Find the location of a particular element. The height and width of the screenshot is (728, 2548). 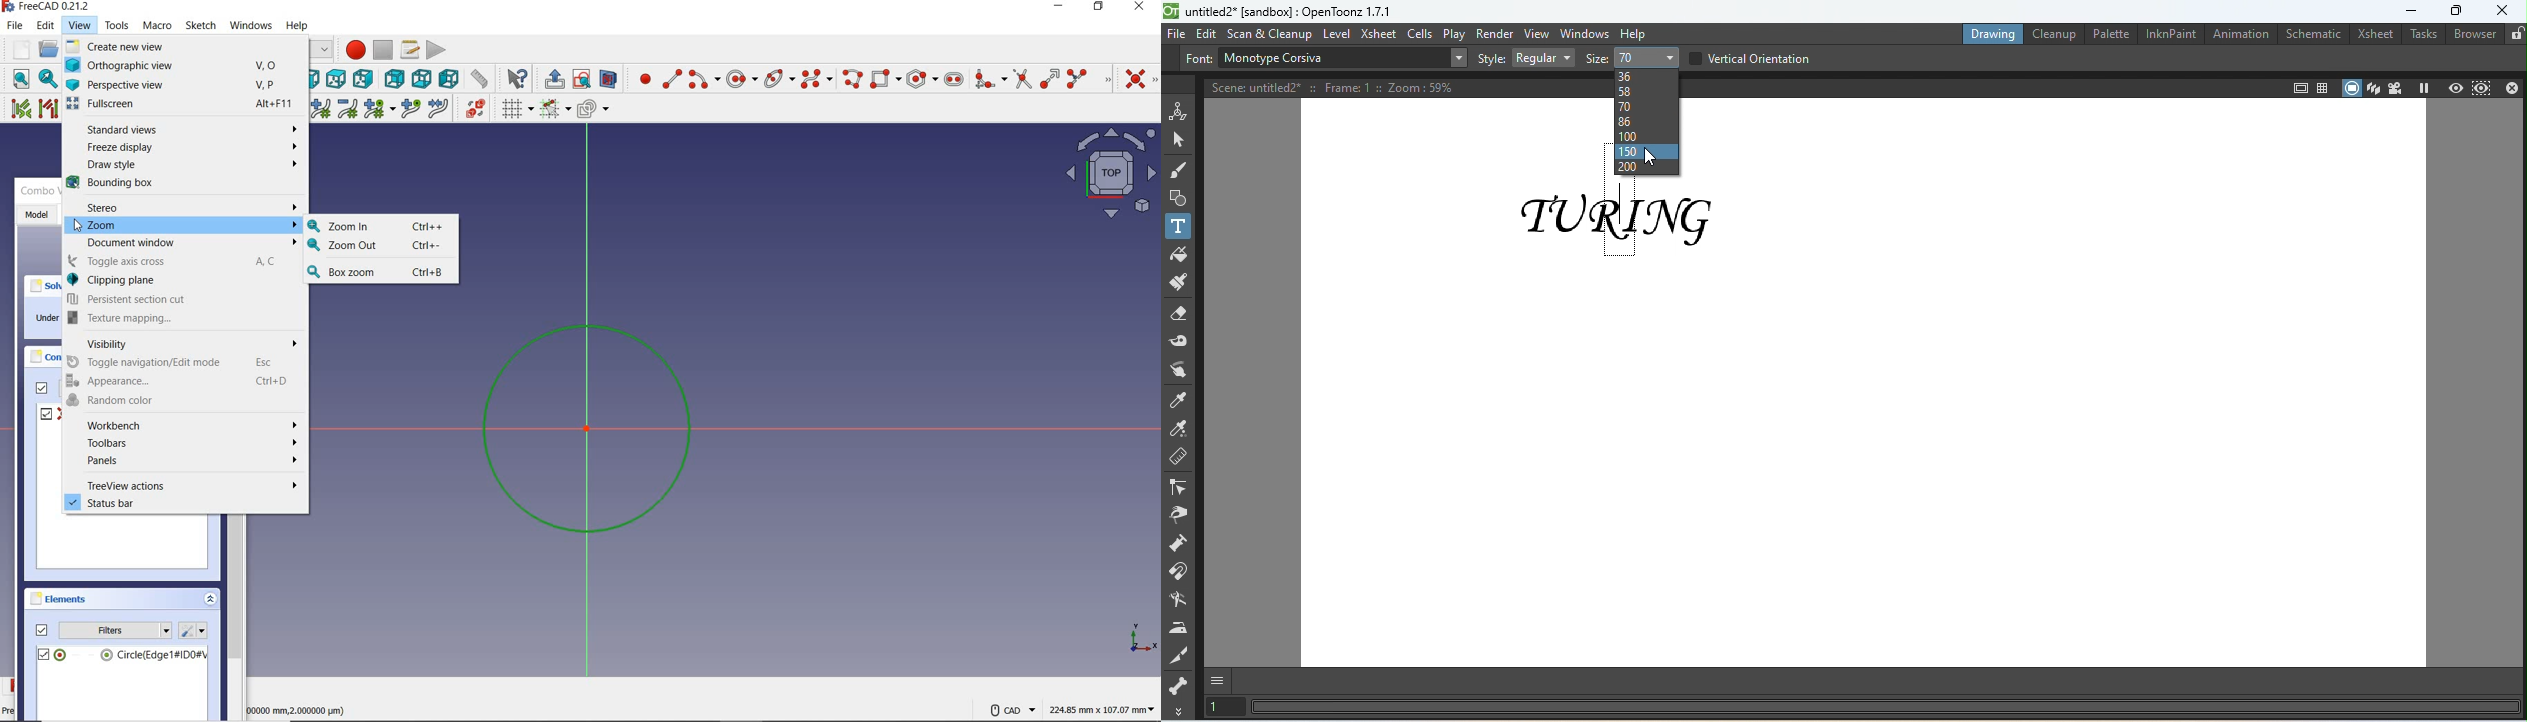

tools is located at coordinates (117, 26).